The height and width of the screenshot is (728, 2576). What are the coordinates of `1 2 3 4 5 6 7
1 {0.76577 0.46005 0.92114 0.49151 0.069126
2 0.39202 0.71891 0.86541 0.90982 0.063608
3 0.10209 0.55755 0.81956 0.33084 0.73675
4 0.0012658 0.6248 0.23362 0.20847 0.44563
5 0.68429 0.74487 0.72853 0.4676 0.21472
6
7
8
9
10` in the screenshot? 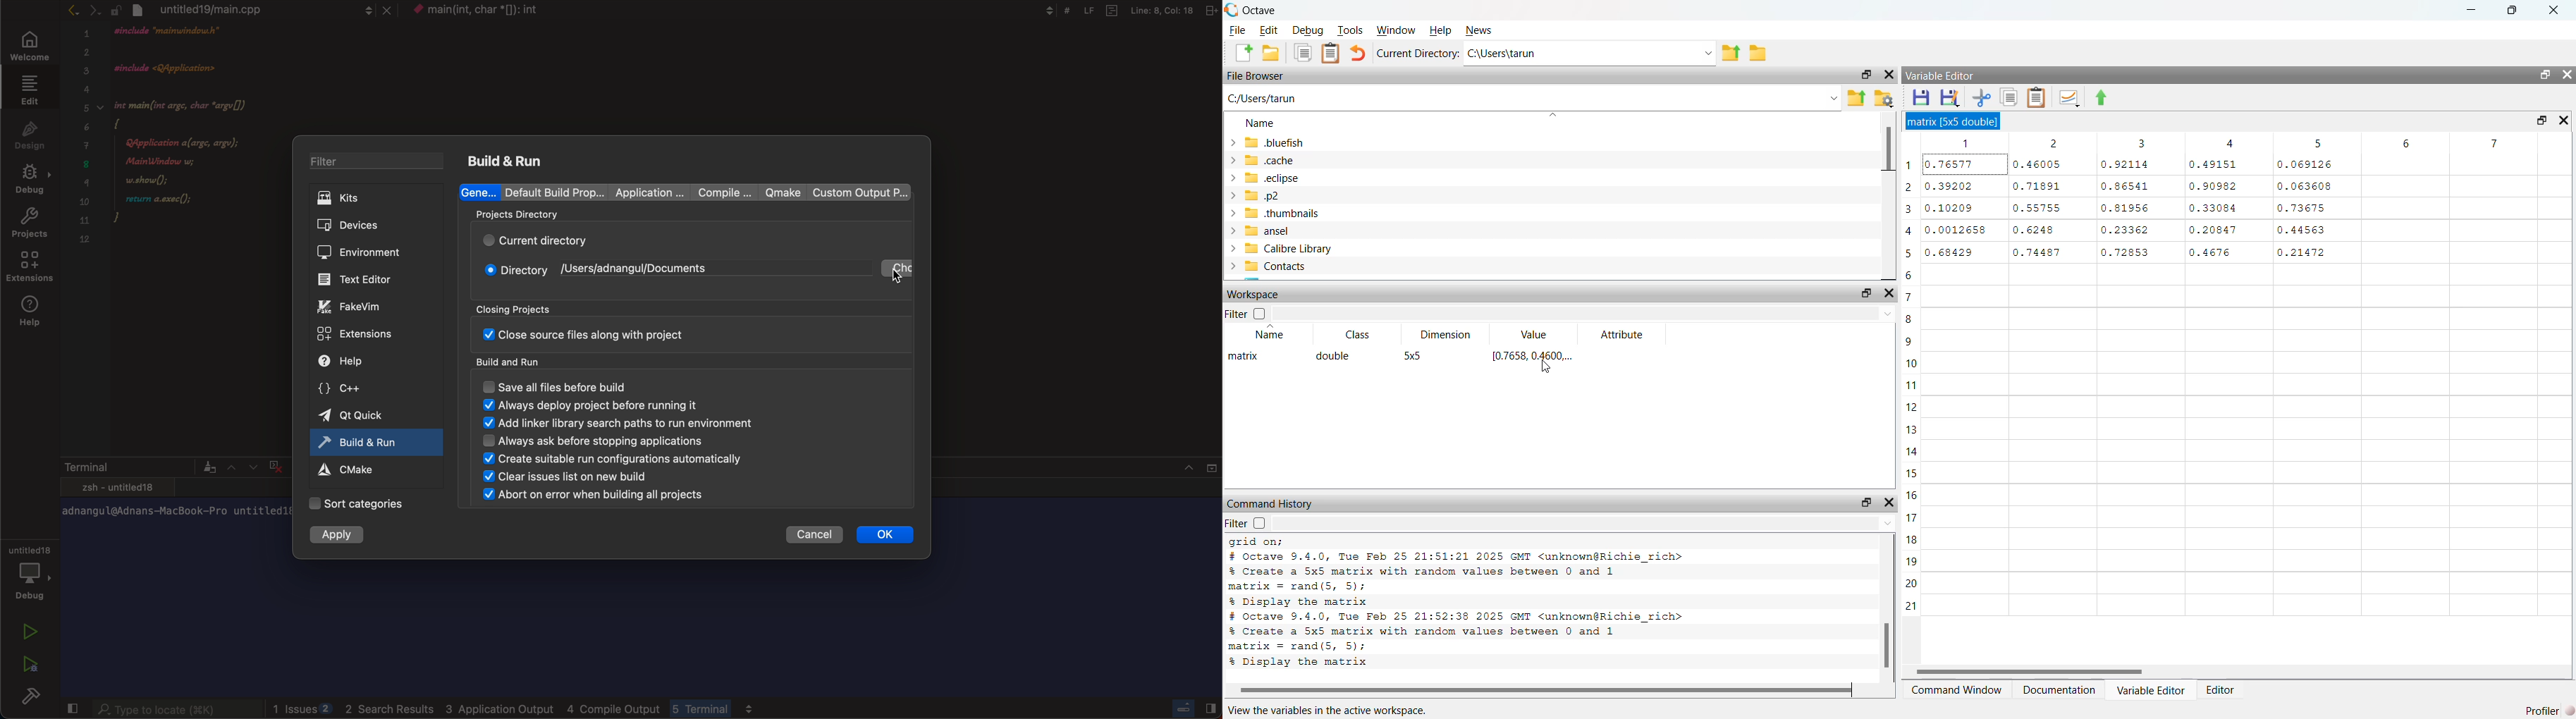 It's located at (2239, 393).